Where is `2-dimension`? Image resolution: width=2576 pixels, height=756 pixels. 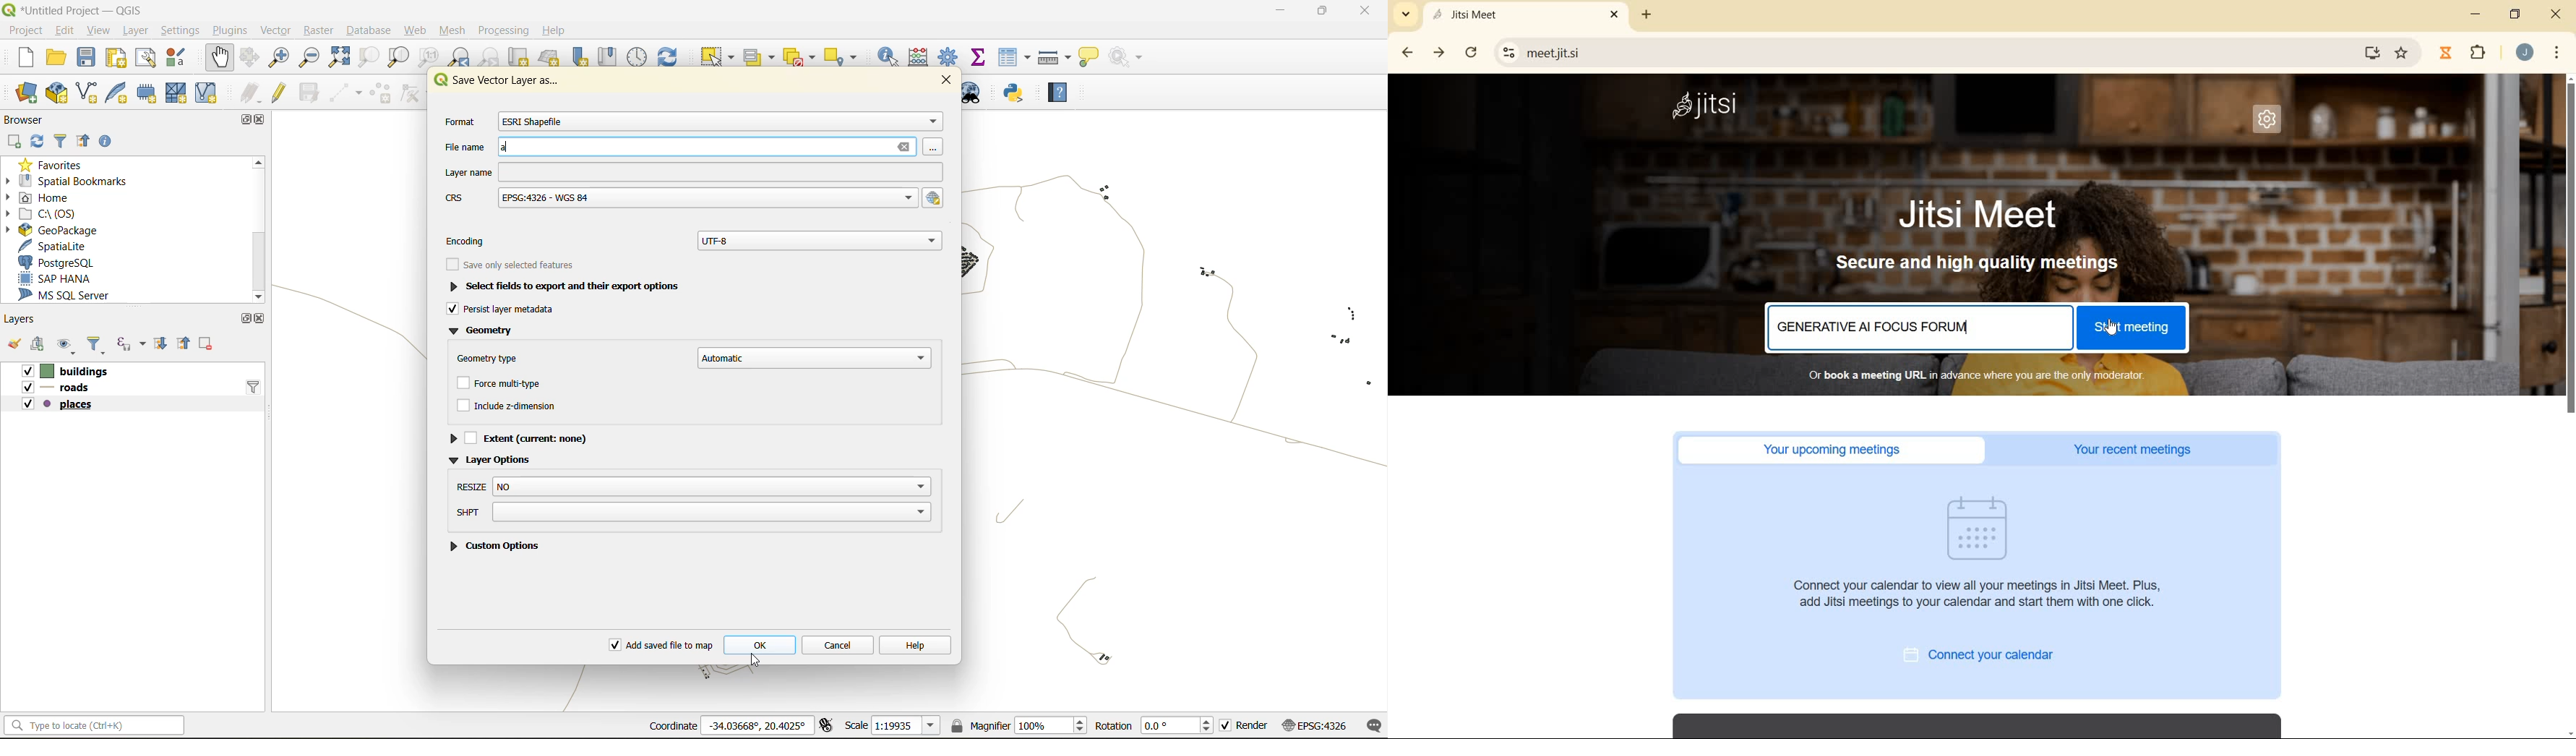
2-dimension is located at coordinates (518, 408).